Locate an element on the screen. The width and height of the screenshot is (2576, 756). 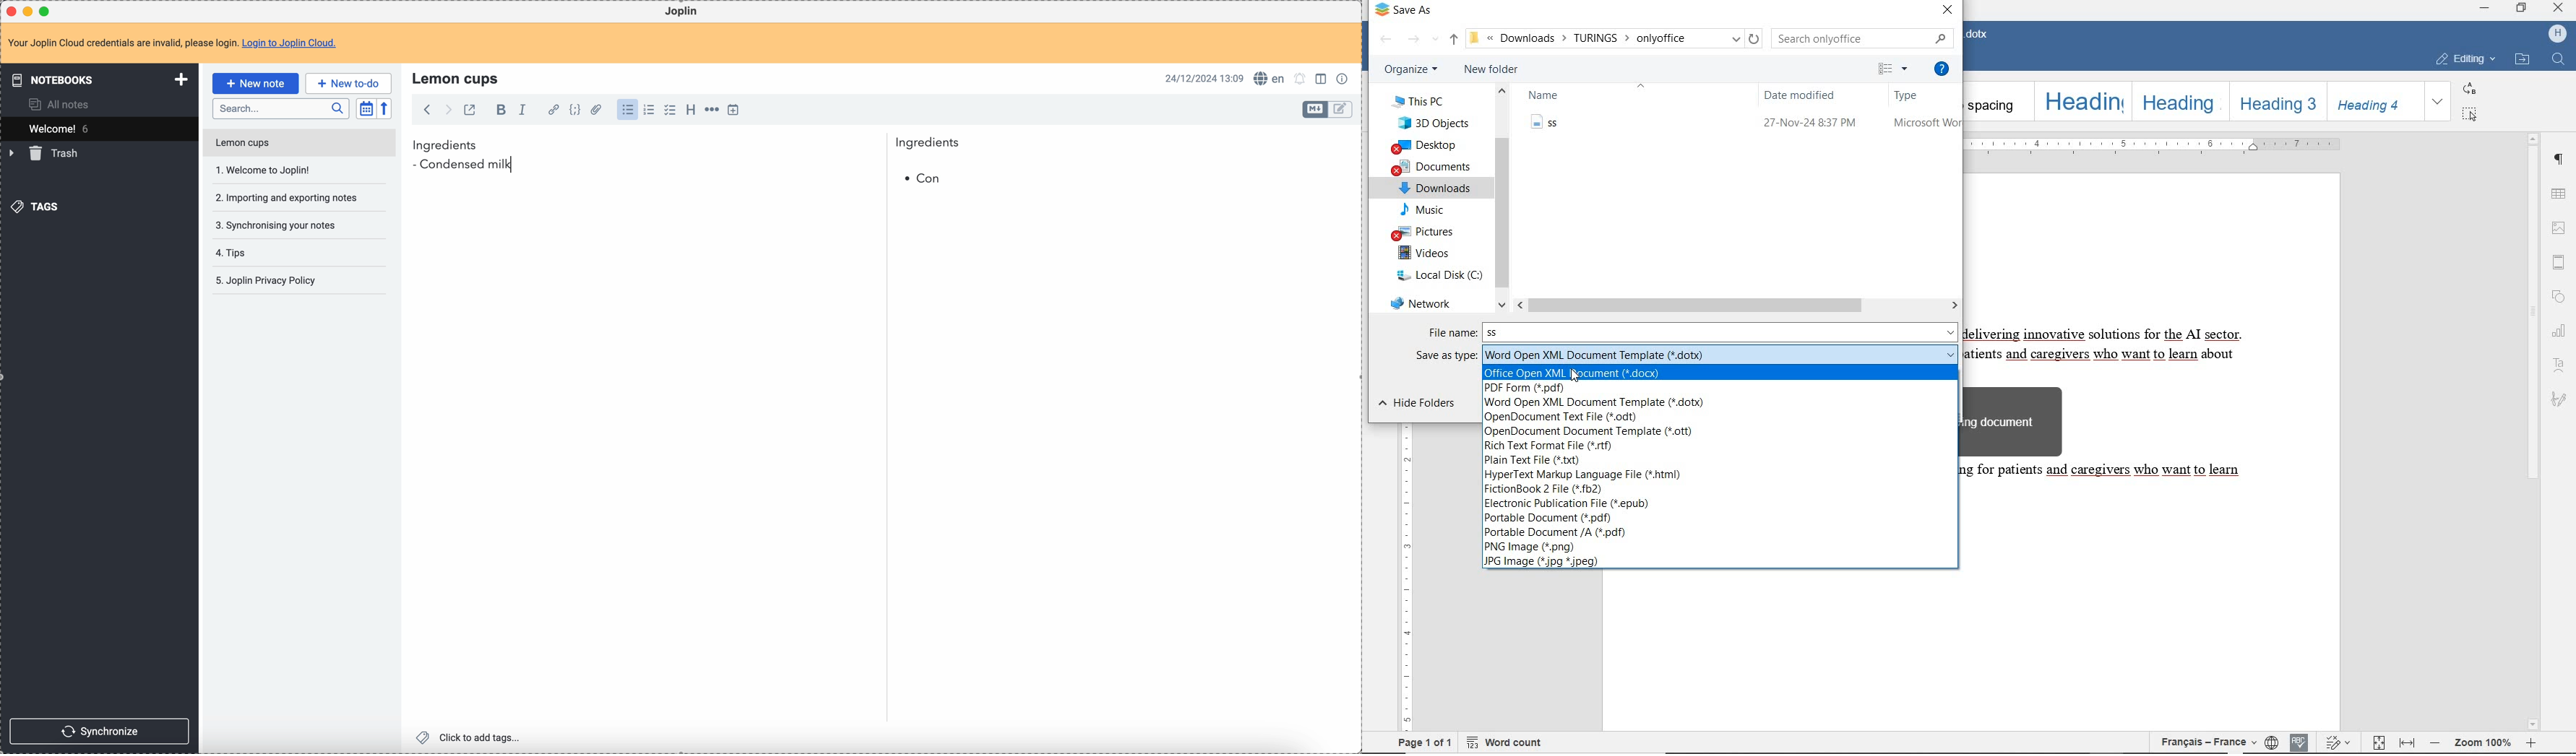
note is located at coordinates (179, 44).